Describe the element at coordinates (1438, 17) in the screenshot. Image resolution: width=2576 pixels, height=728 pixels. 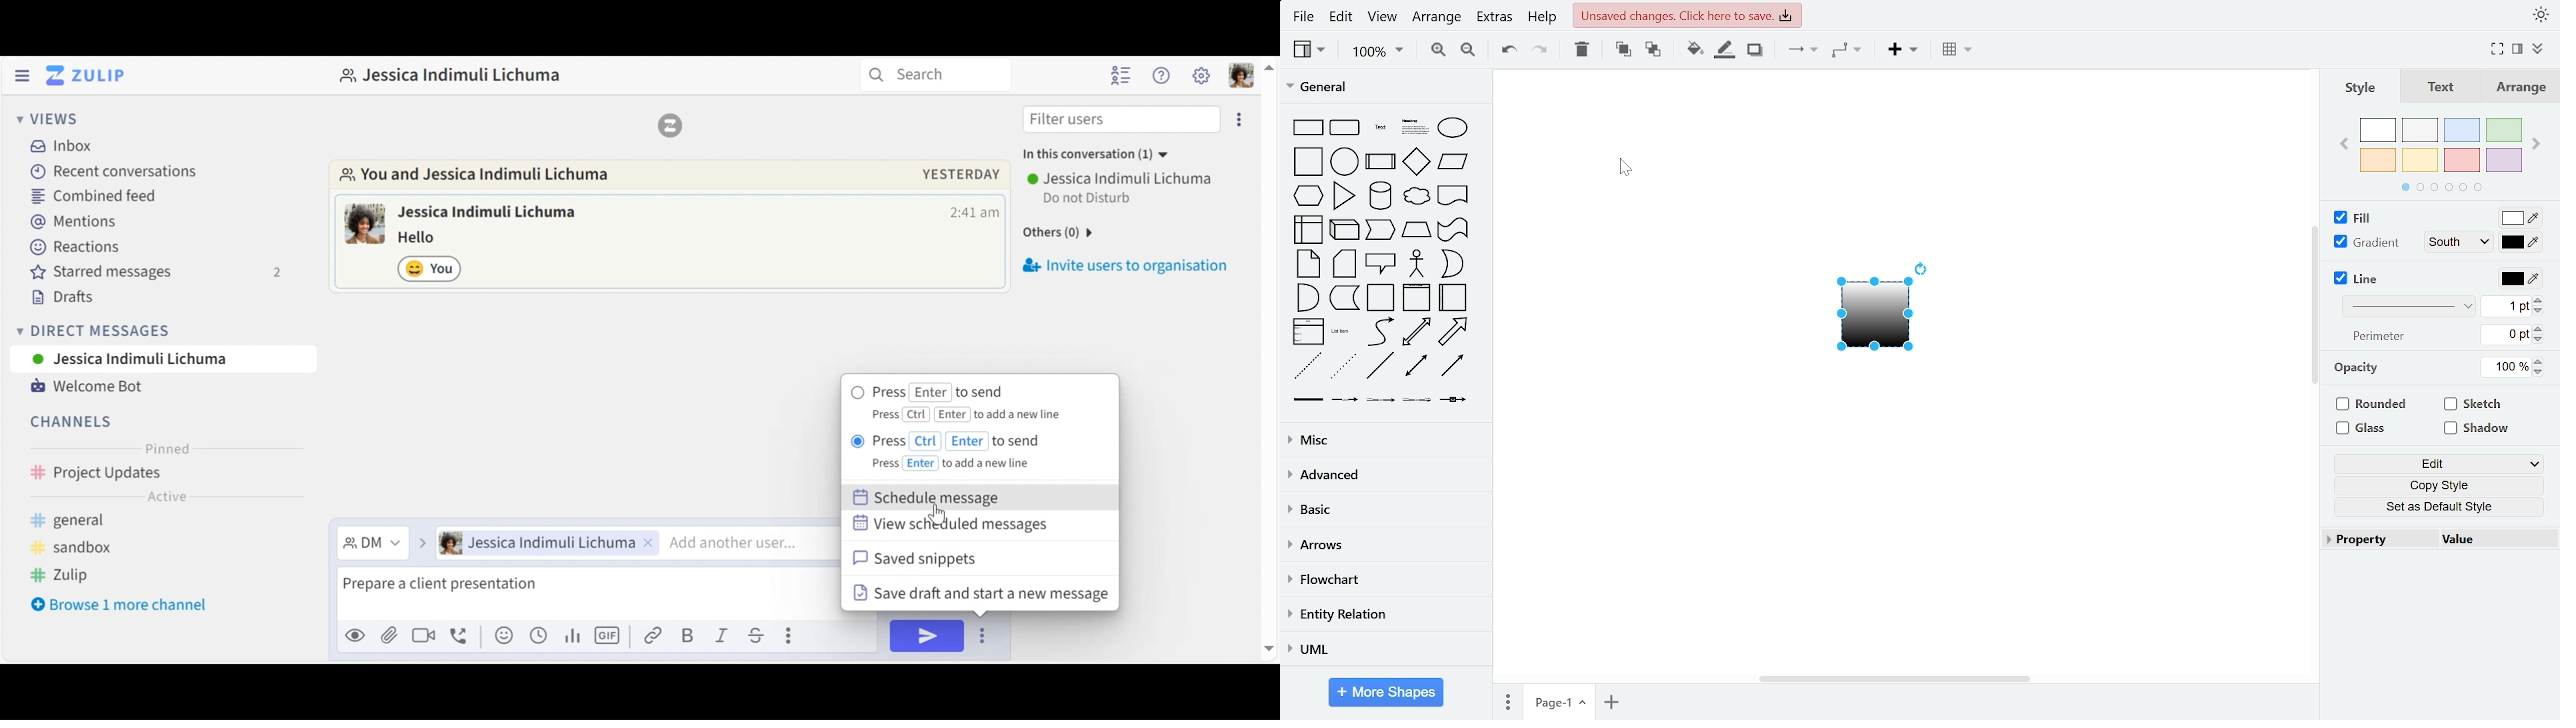
I see `arrange` at that location.